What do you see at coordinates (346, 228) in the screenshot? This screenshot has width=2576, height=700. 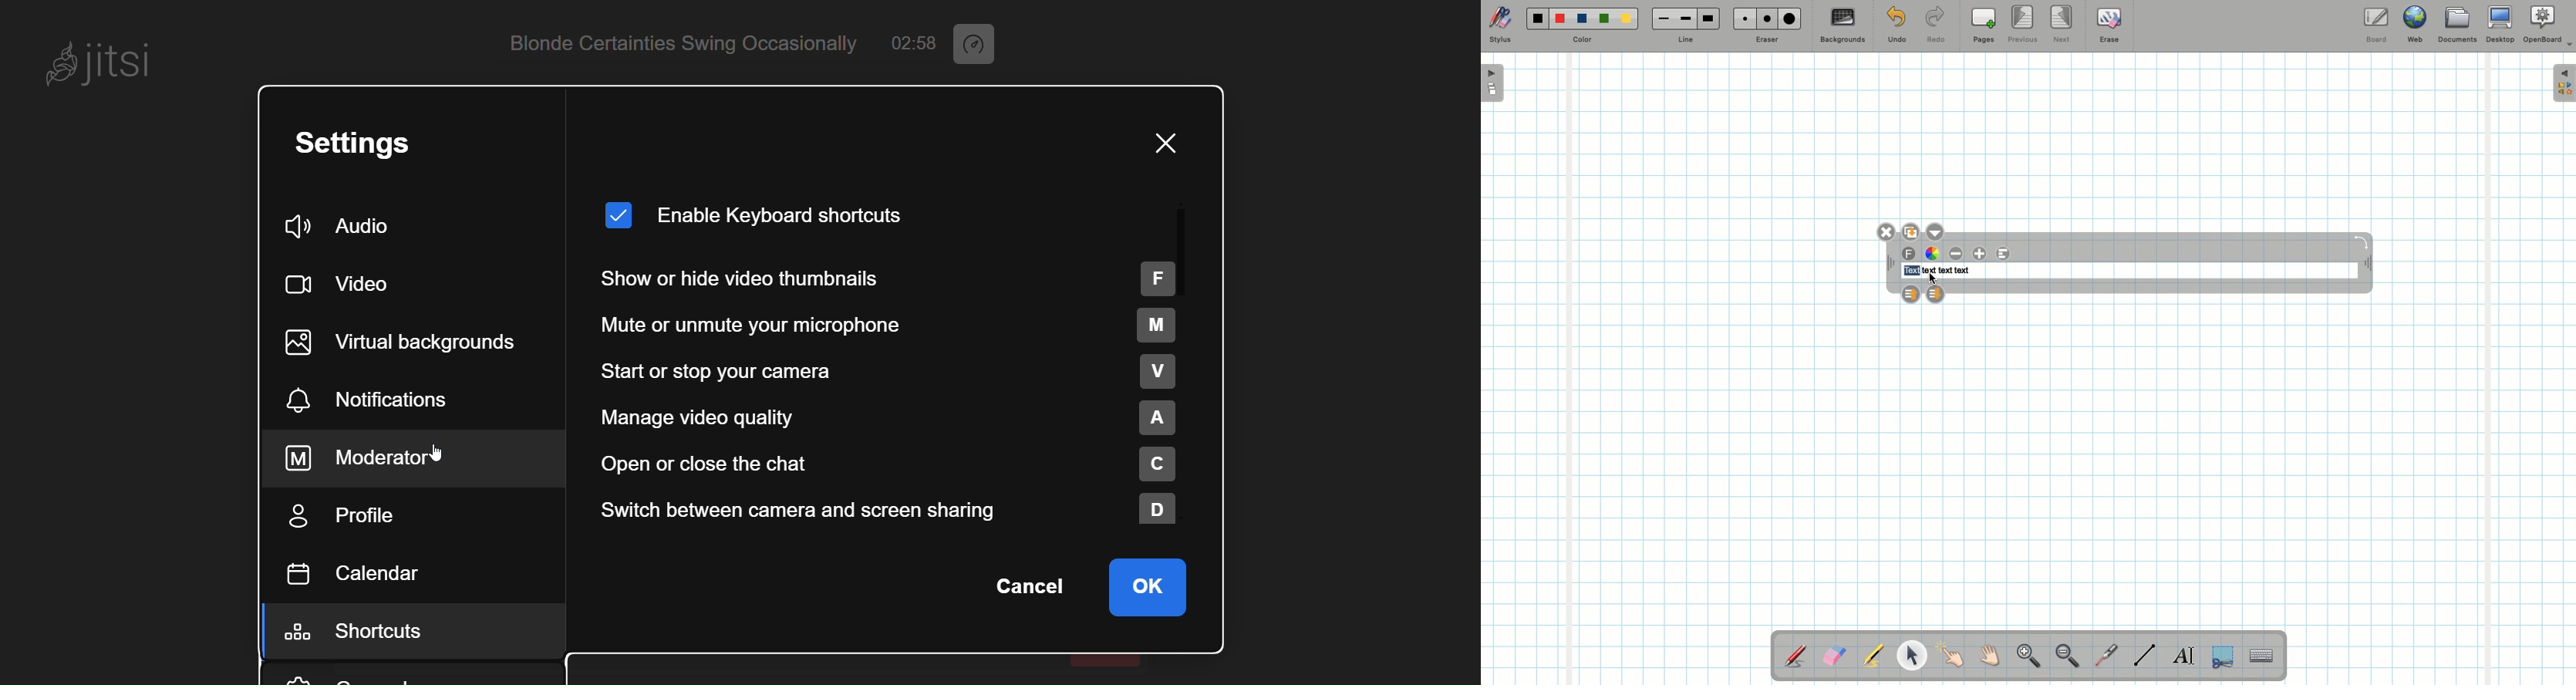 I see `audio` at bounding box center [346, 228].